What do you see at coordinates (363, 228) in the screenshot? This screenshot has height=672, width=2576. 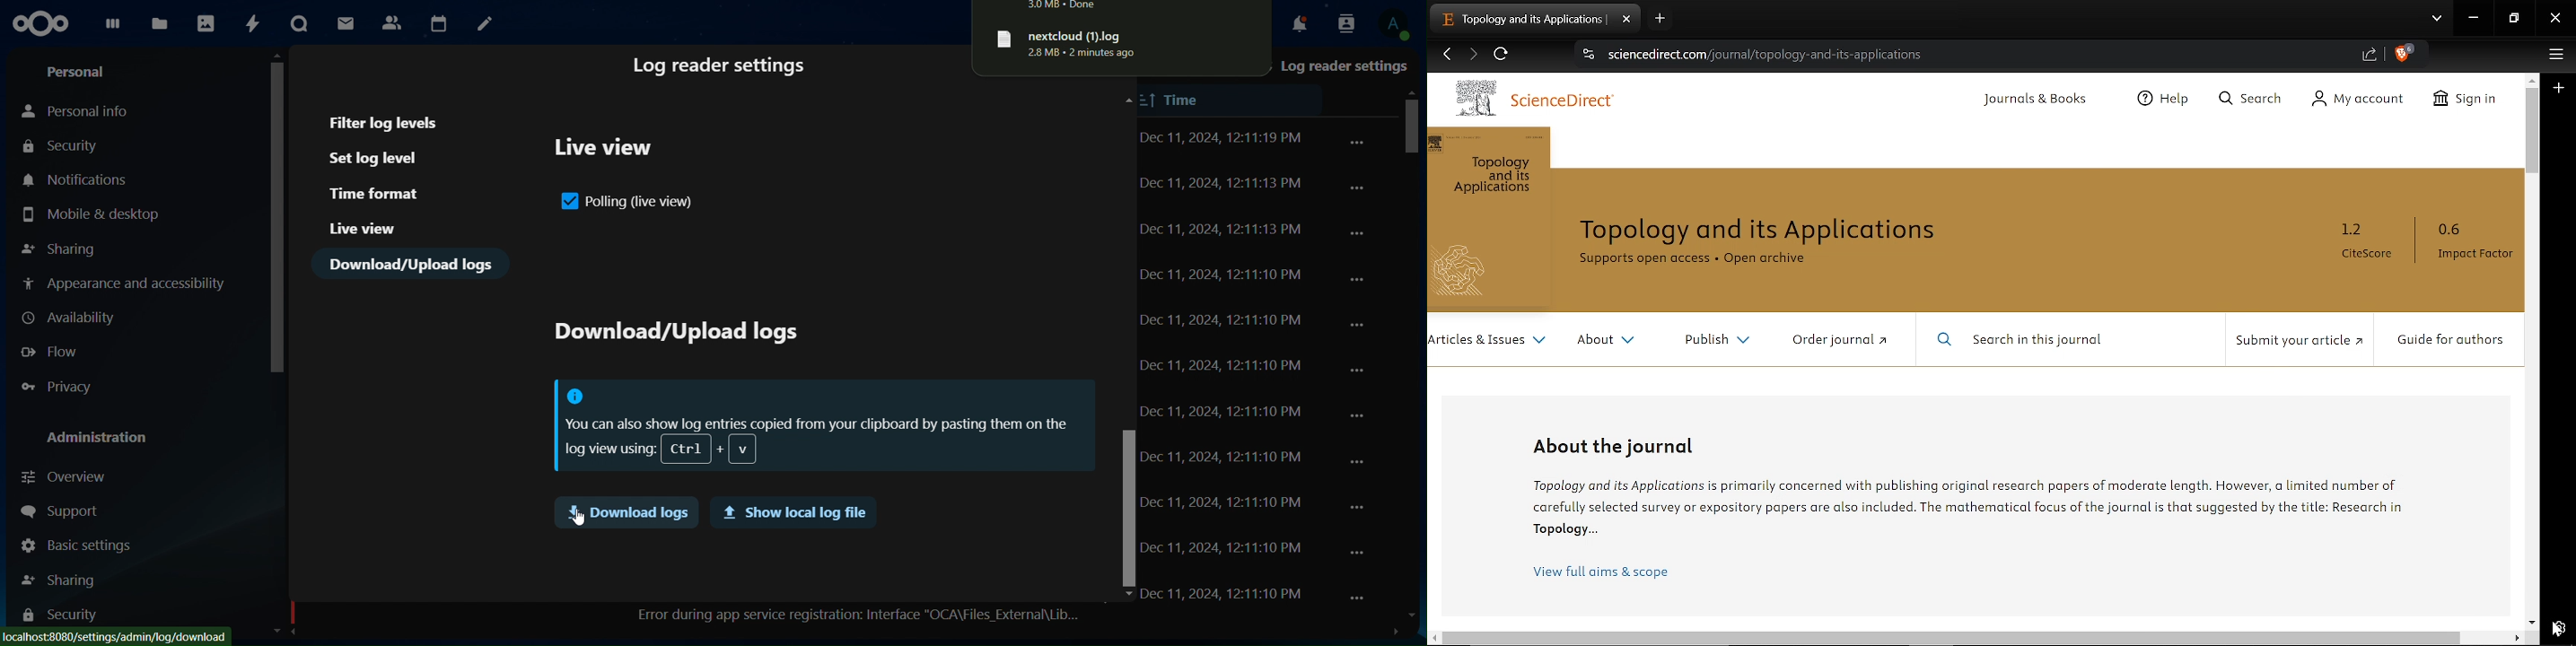 I see `live view` at bounding box center [363, 228].